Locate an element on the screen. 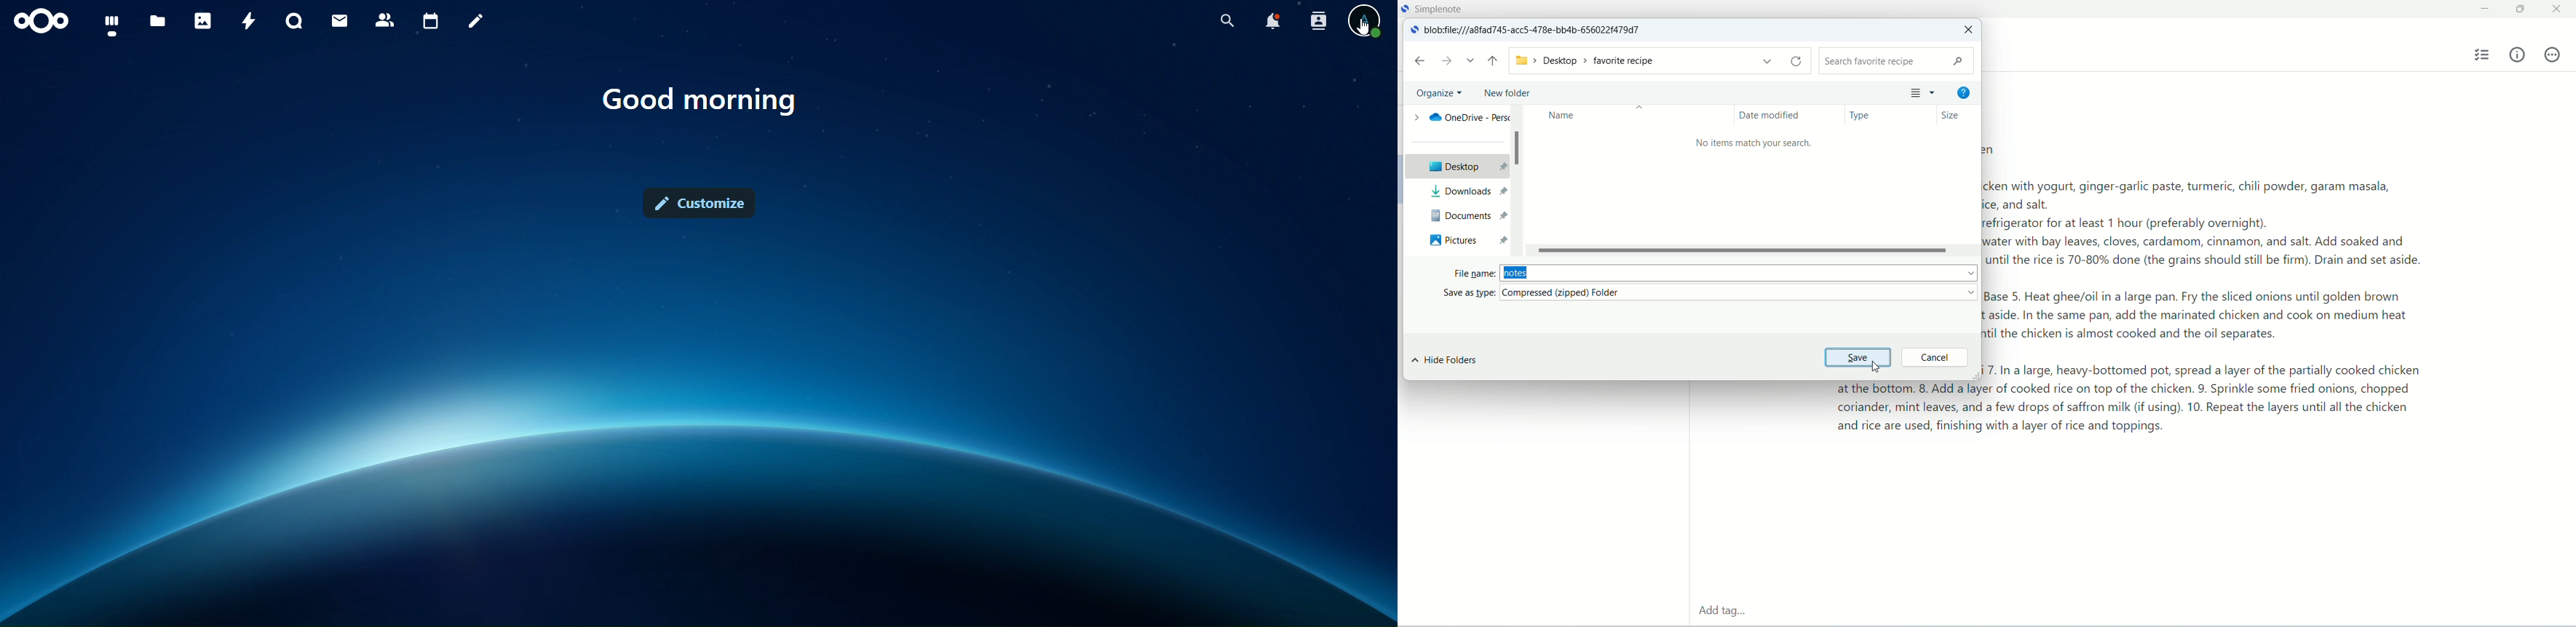 This screenshot has width=2576, height=644. size is located at coordinates (1959, 115).